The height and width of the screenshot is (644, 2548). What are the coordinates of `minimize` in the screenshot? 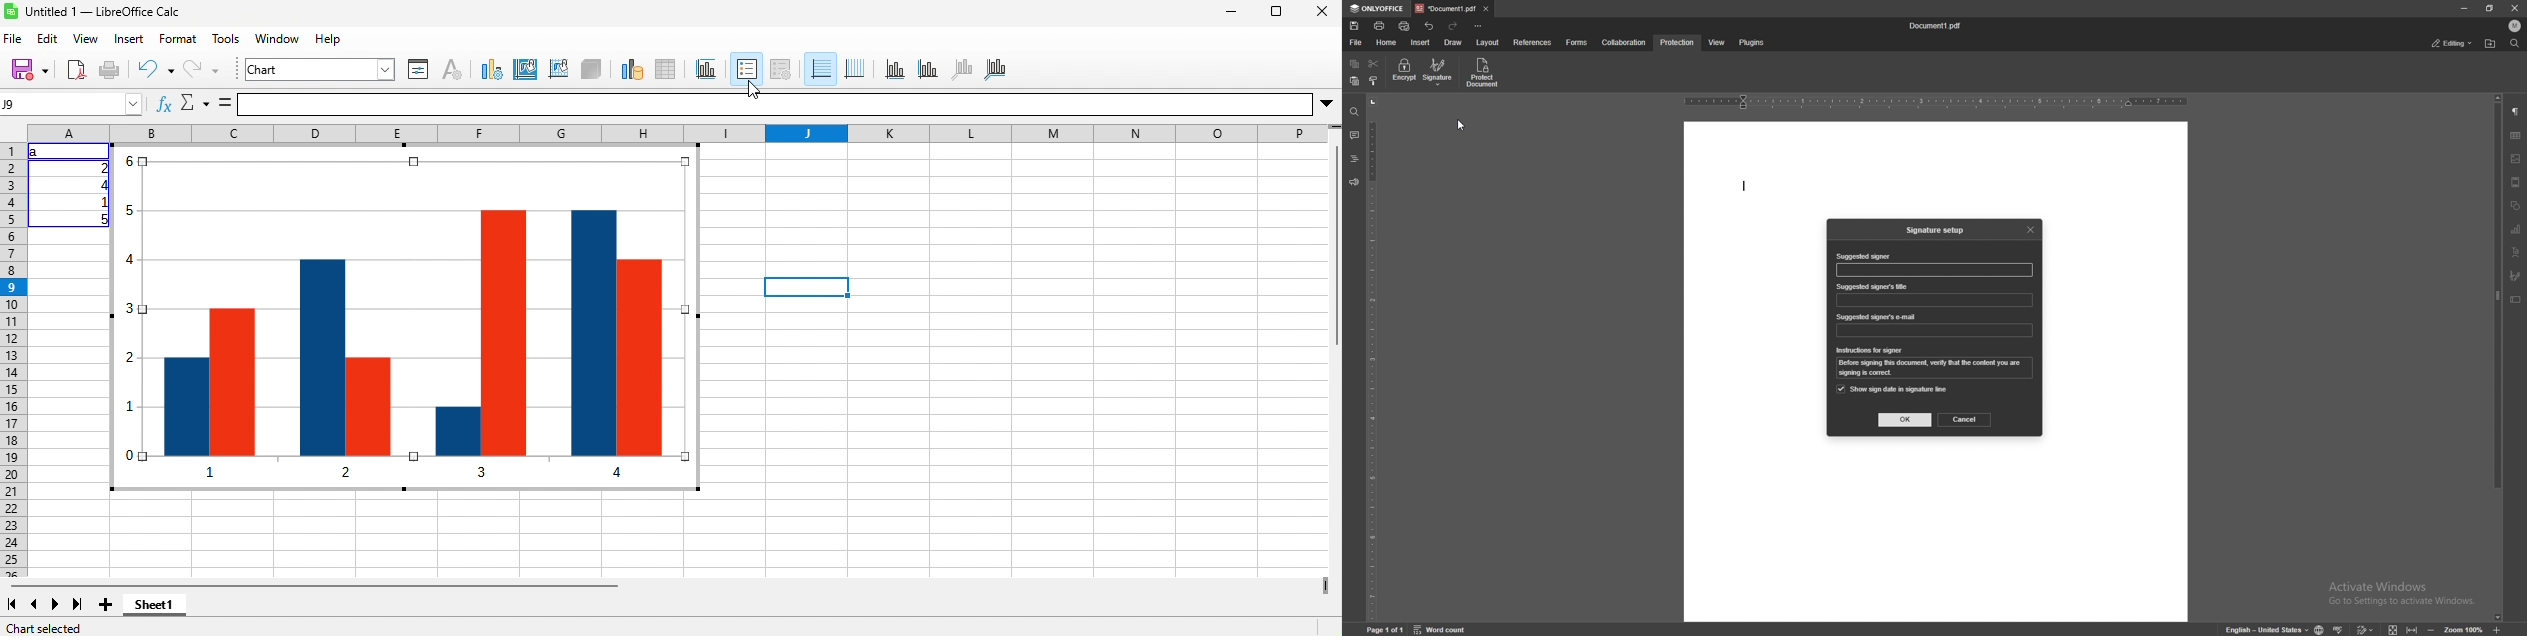 It's located at (2464, 7).